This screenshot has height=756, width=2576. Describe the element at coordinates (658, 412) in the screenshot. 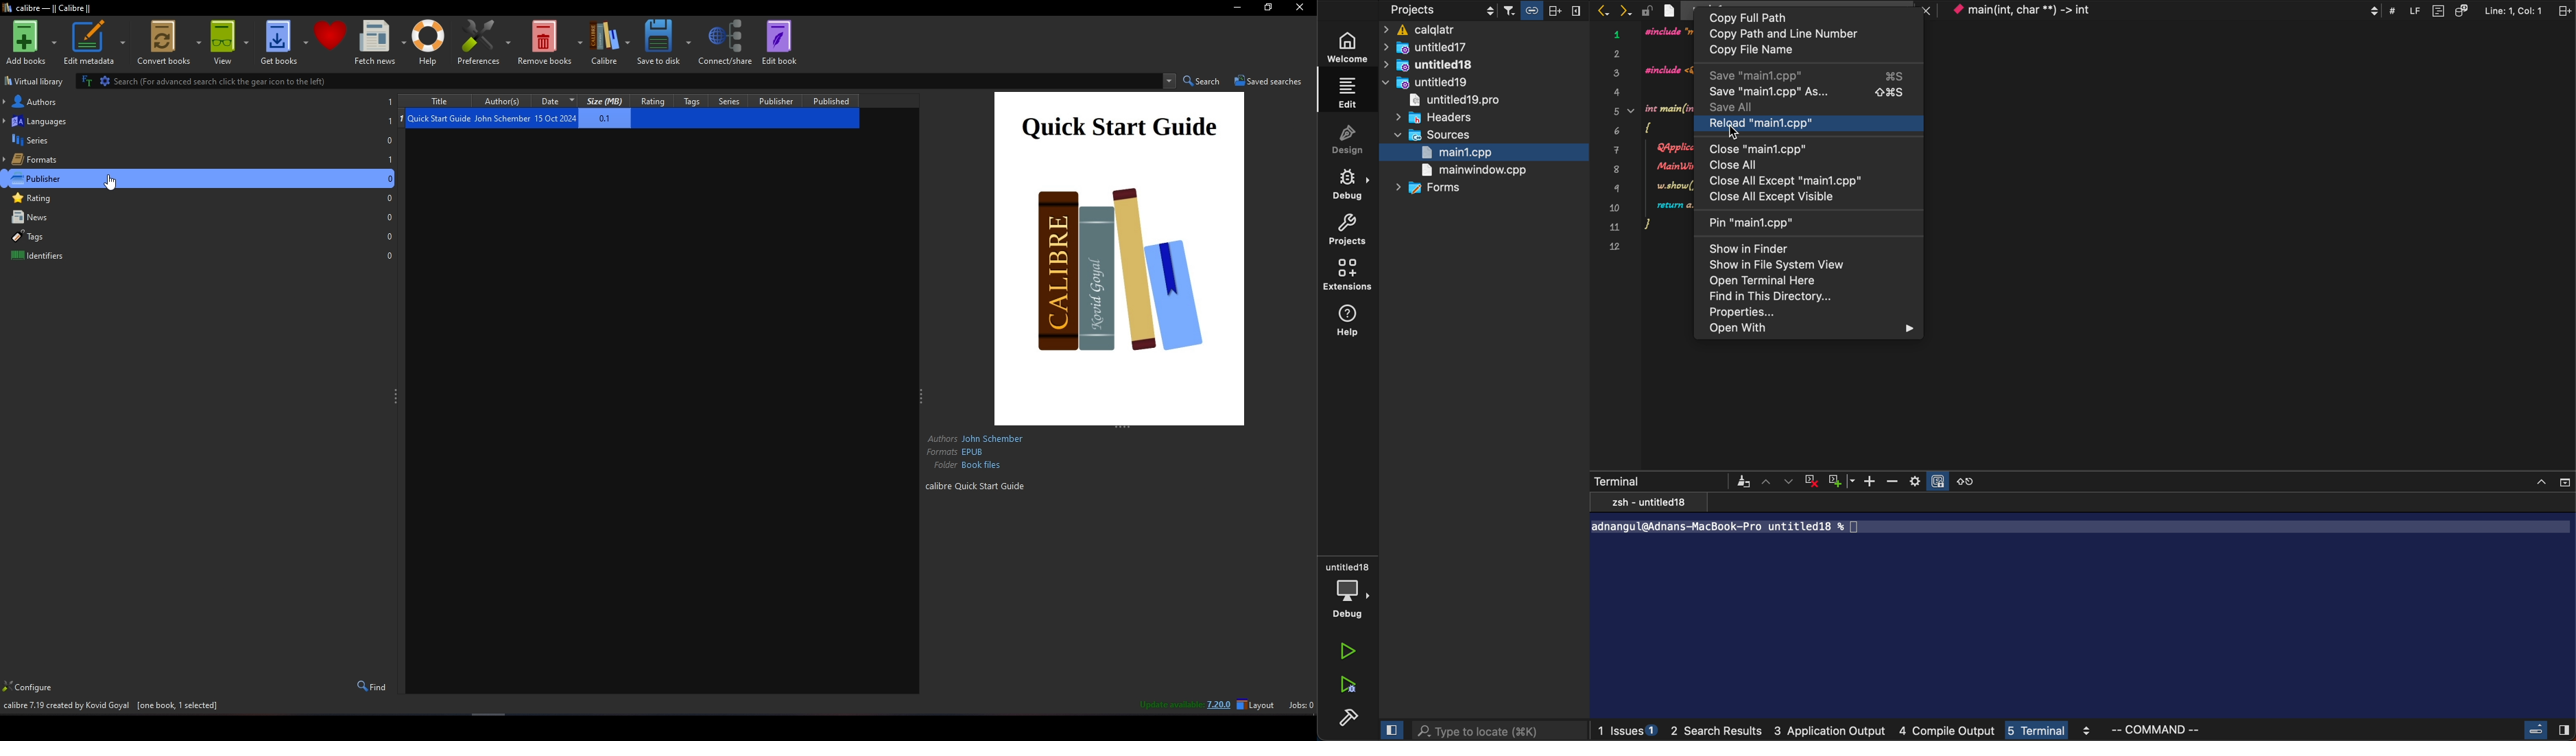

I see `Books panel` at that location.